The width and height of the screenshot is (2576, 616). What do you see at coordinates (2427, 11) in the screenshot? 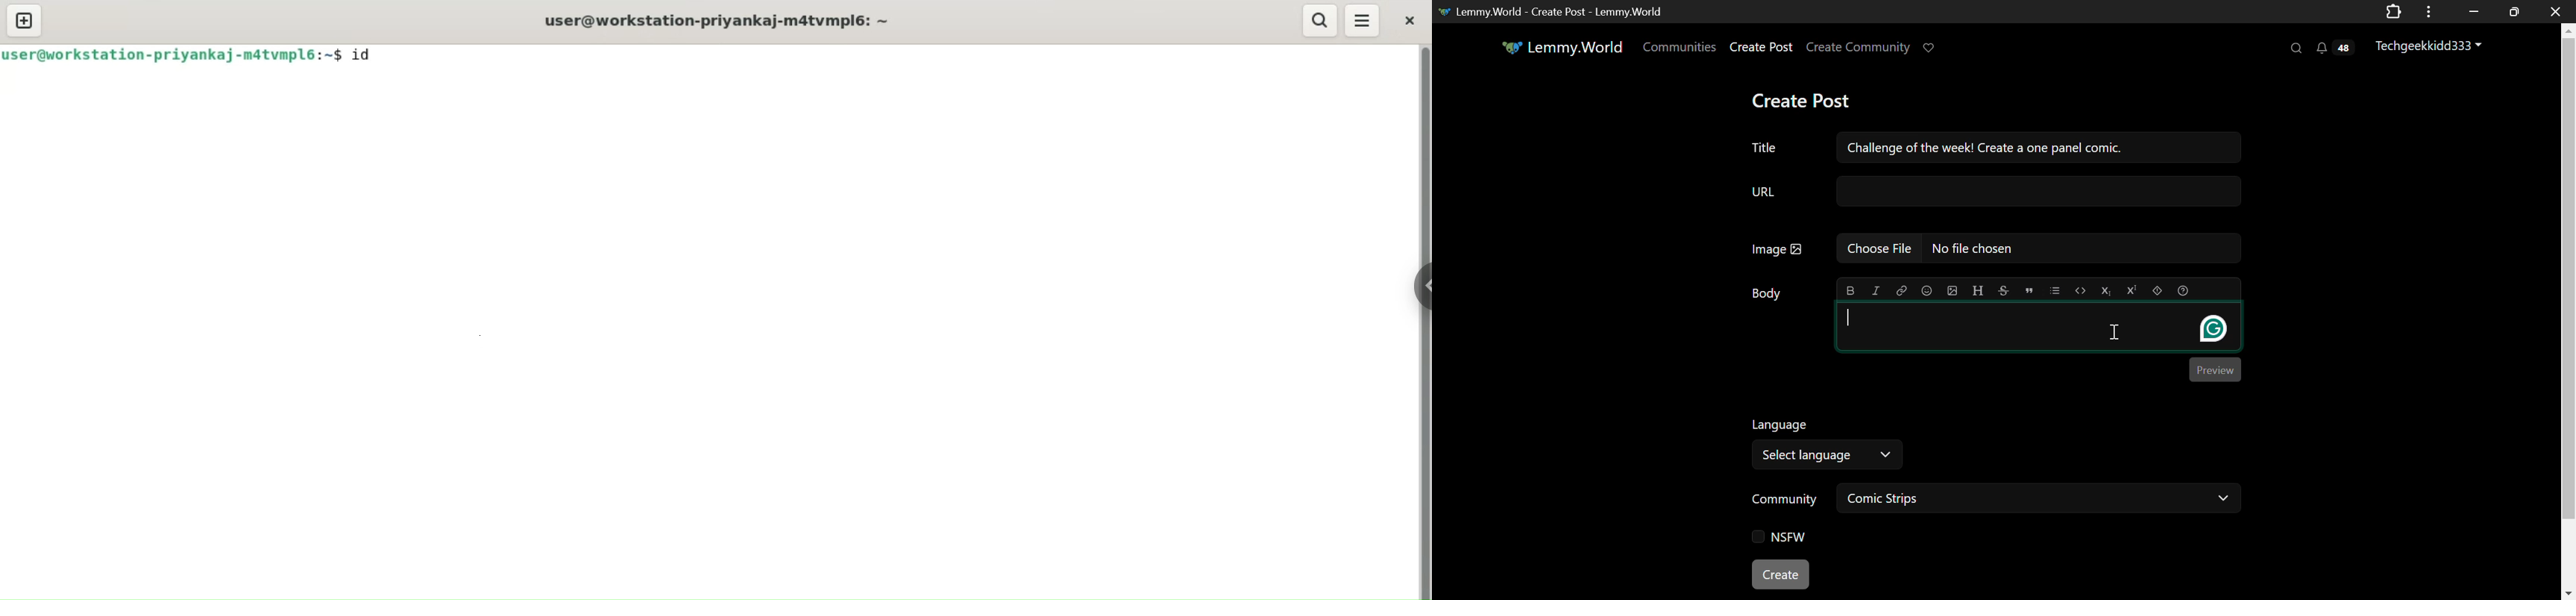
I see `Options Menu` at bounding box center [2427, 11].